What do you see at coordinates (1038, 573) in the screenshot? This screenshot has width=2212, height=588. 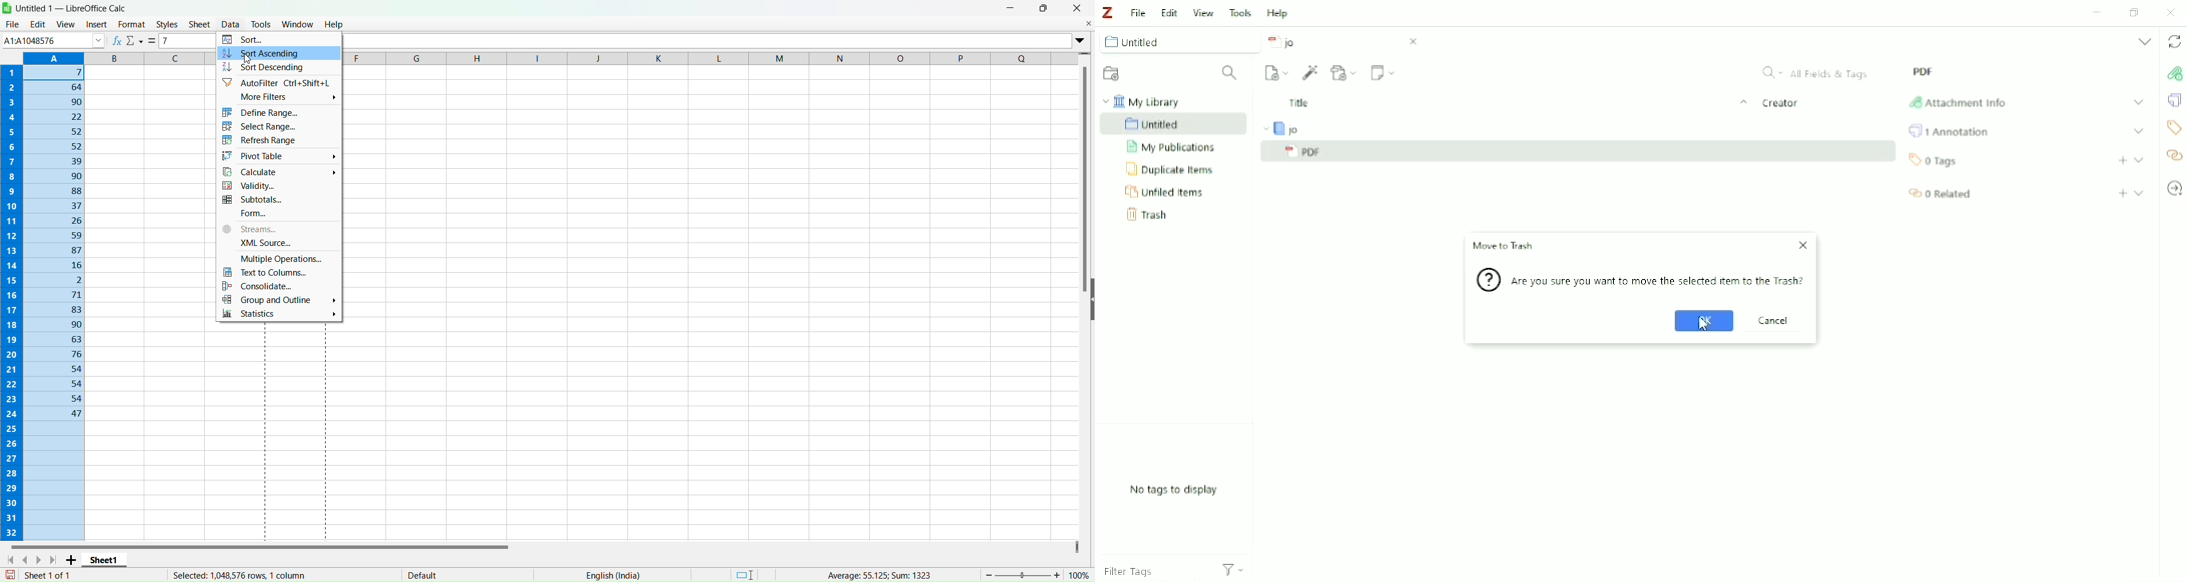 I see `Zoom Factor` at bounding box center [1038, 573].